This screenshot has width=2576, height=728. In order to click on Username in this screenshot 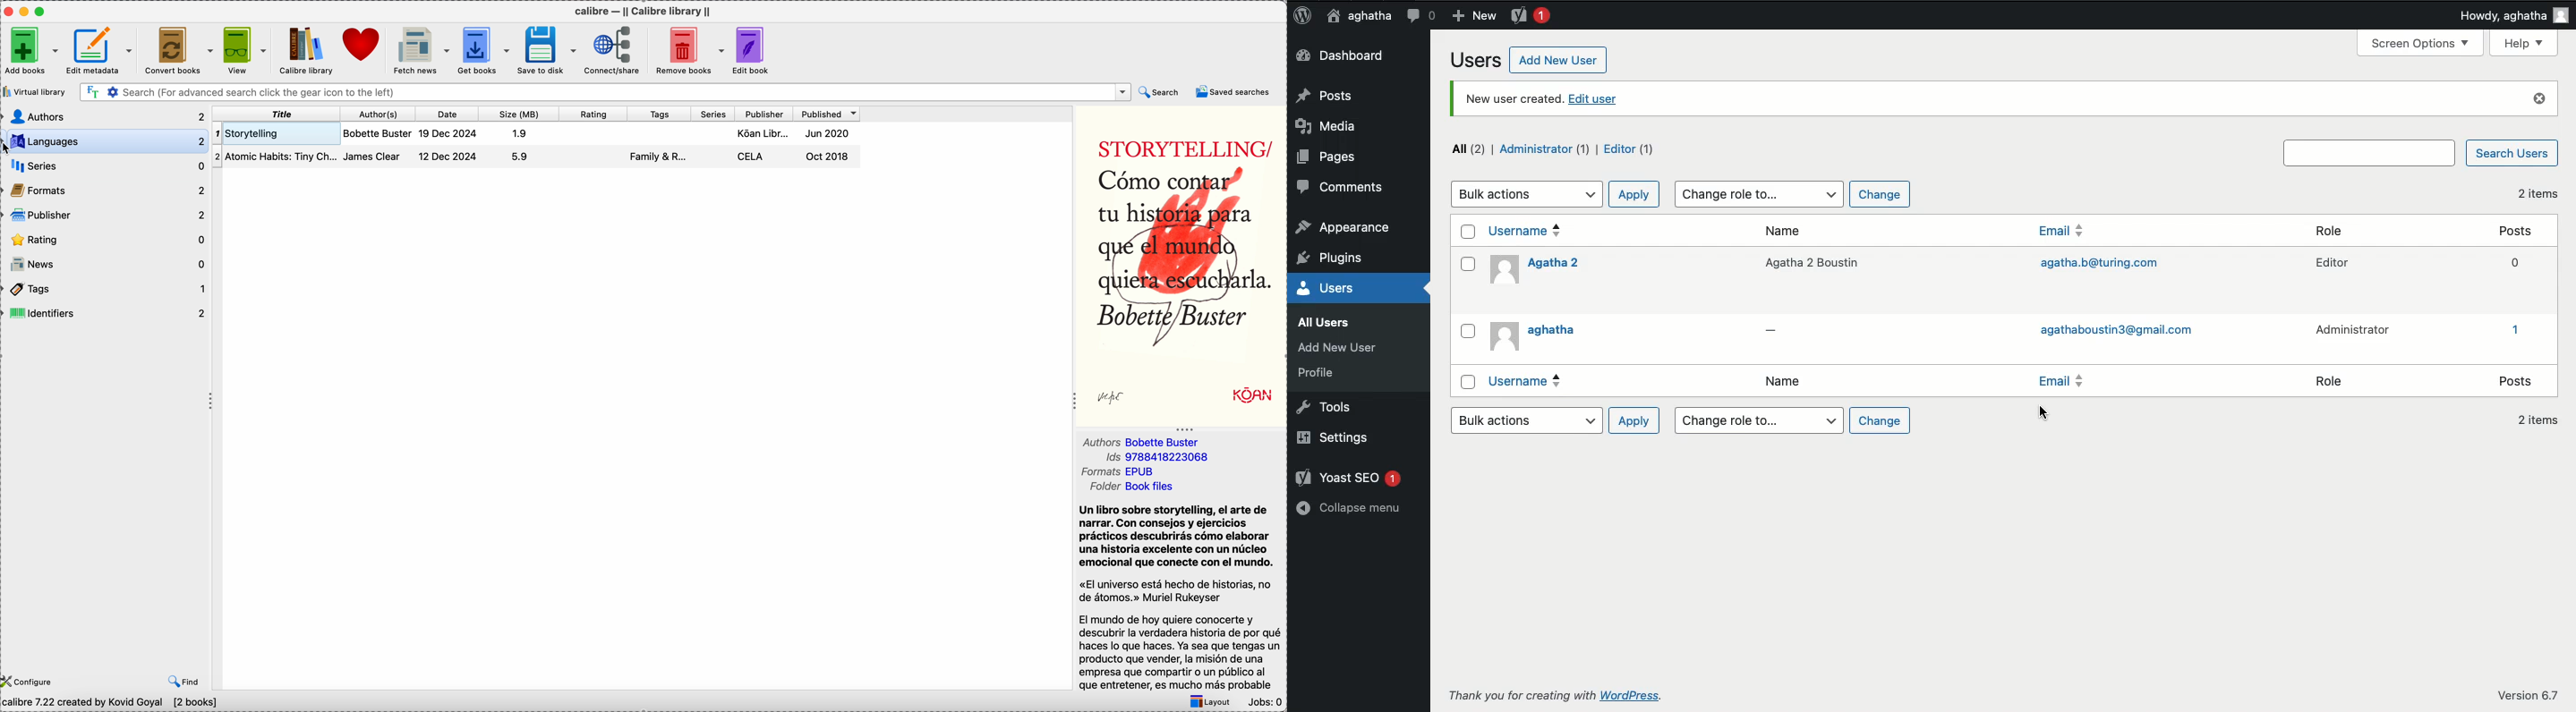, I will do `click(1531, 381)`.